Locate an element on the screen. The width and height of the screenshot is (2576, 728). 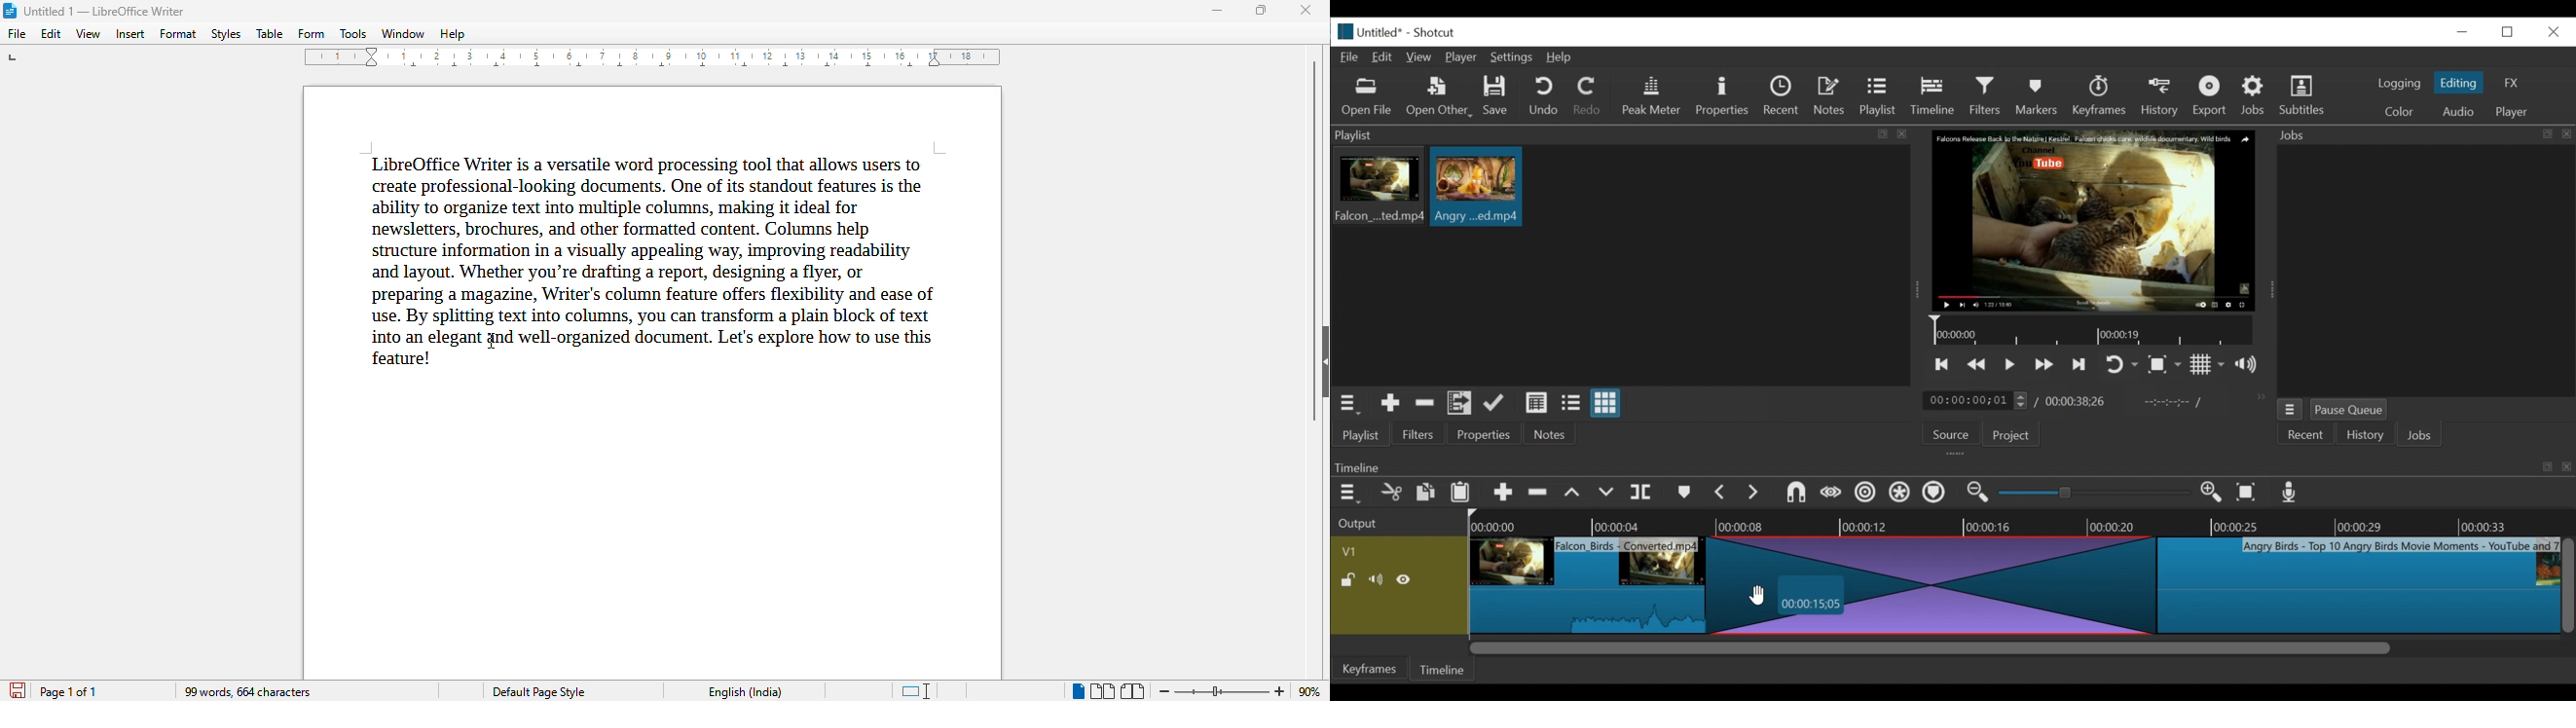
Notes is located at coordinates (1832, 96).